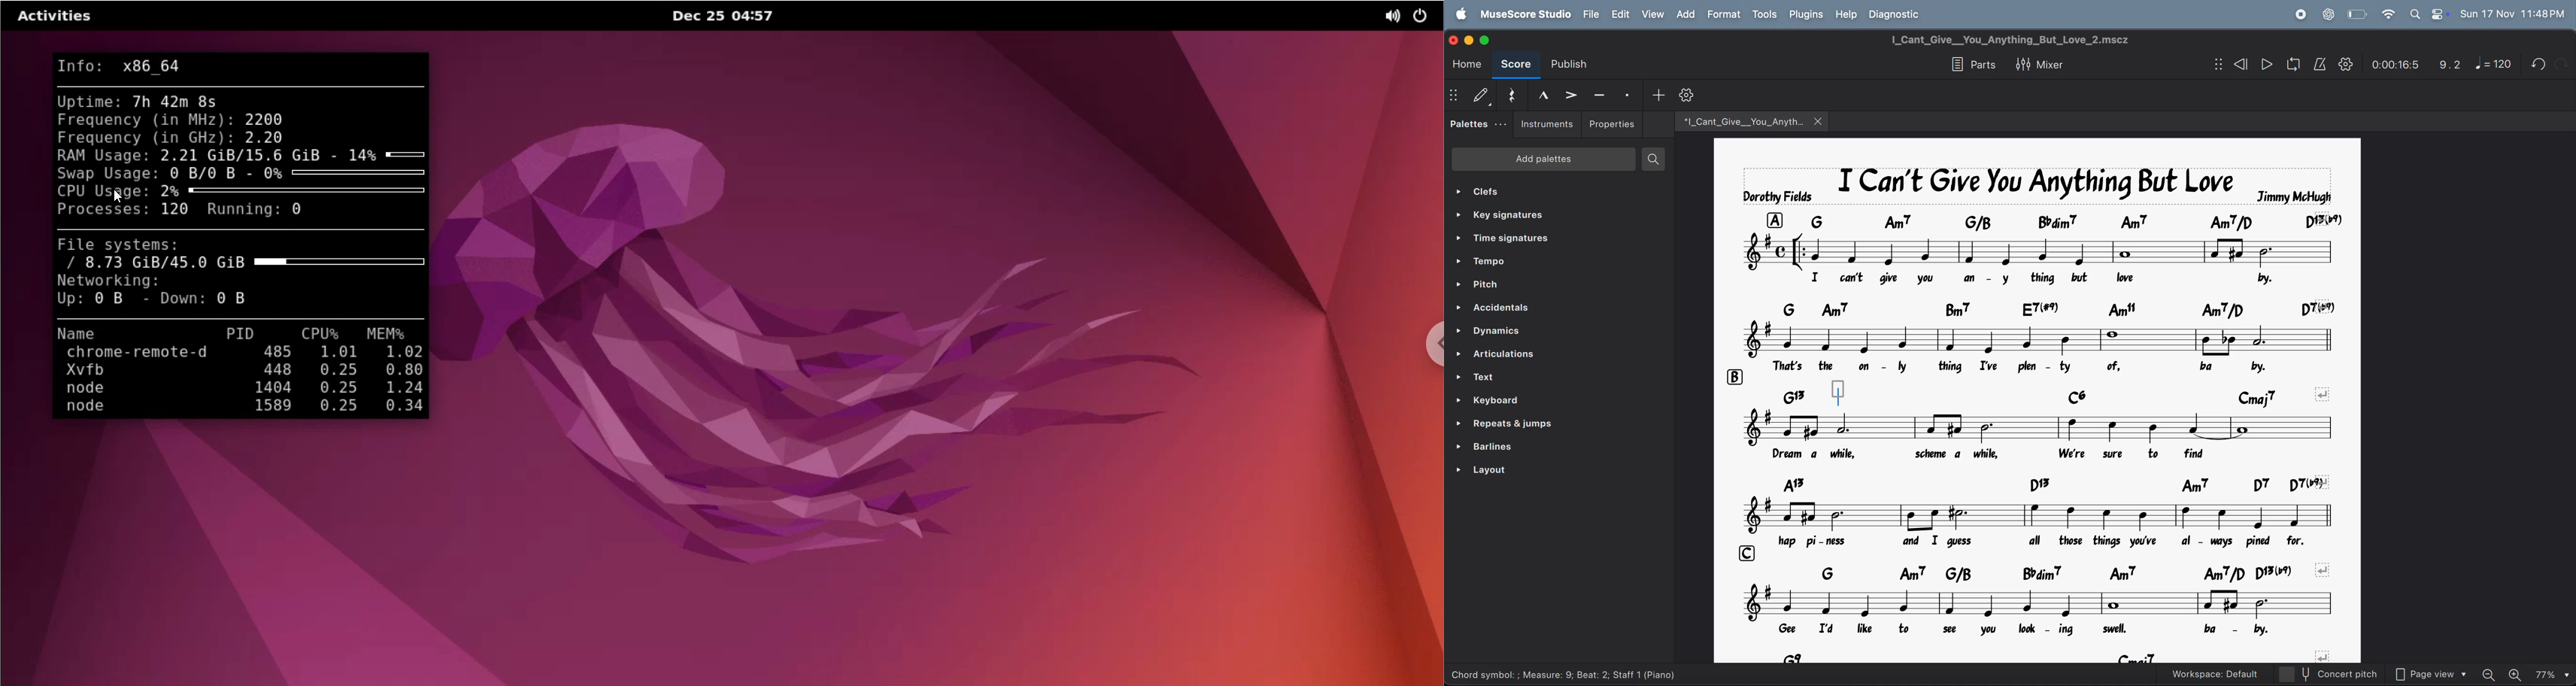 This screenshot has width=2576, height=700. What do you see at coordinates (1969, 65) in the screenshot?
I see `parts` at bounding box center [1969, 65].